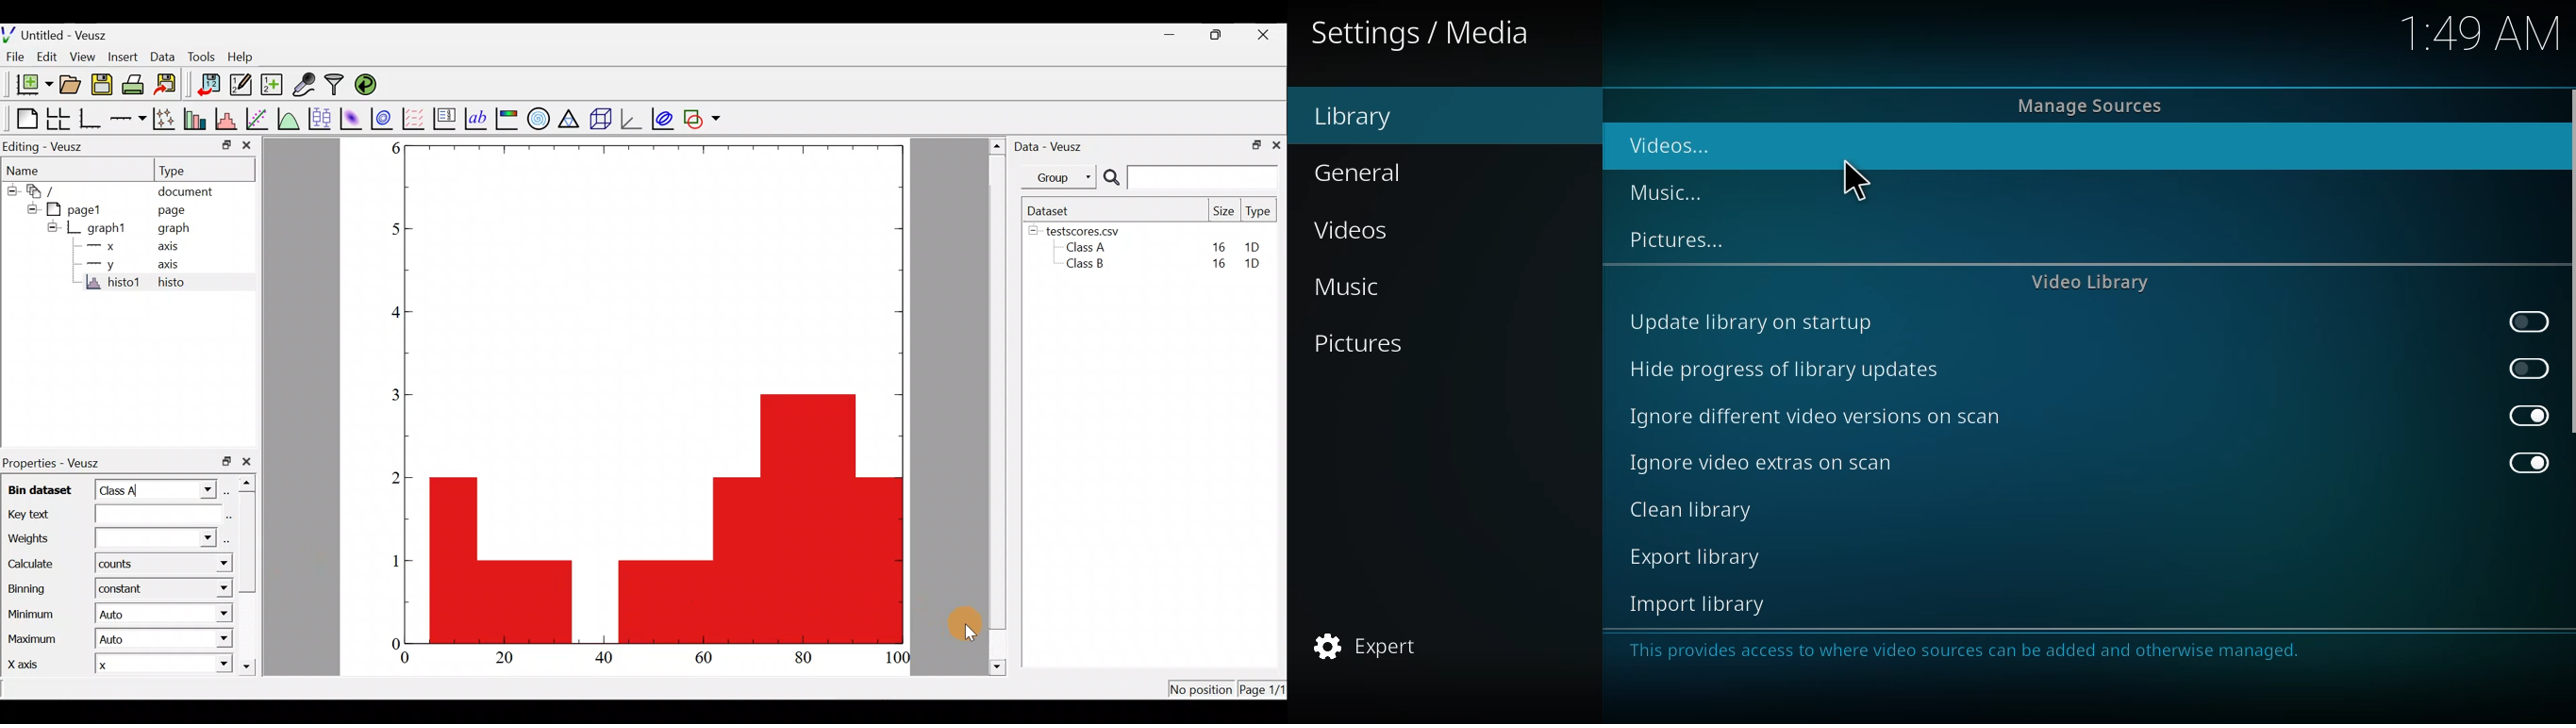 The image size is (2576, 728). What do you see at coordinates (306, 85) in the screenshot?
I see `Capture remote data` at bounding box center [306, 85].